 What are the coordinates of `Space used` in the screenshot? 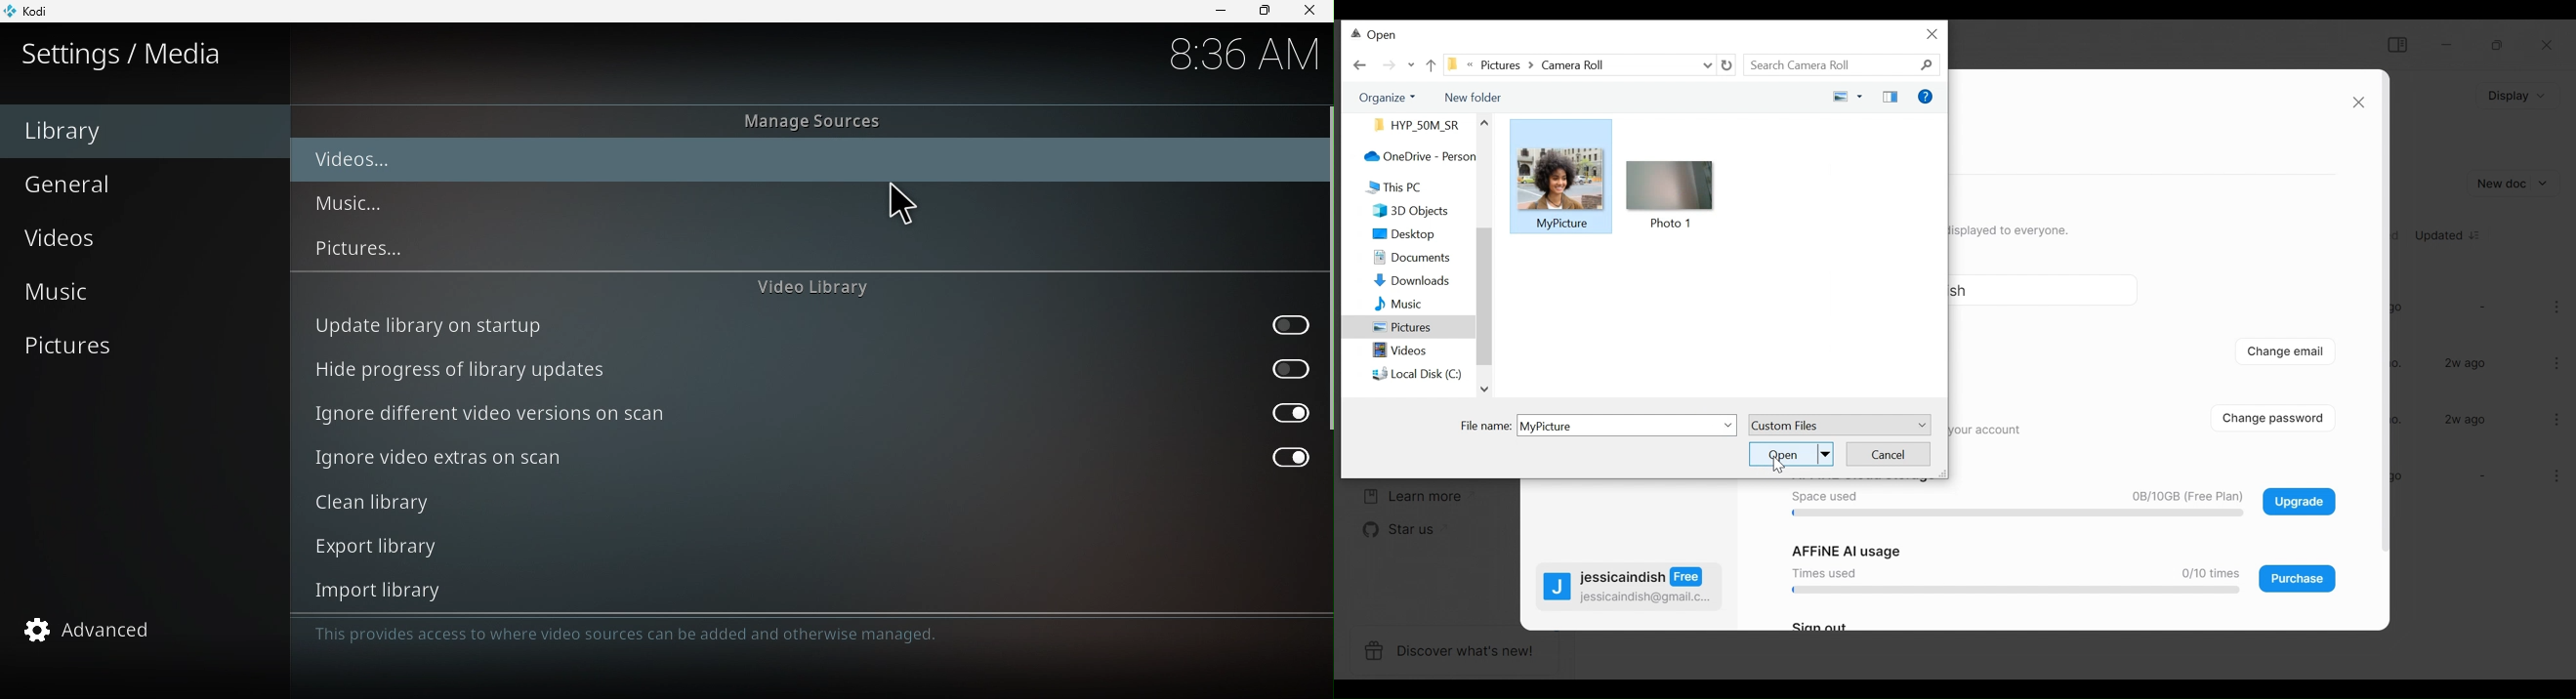 It's located at (1823, 497).